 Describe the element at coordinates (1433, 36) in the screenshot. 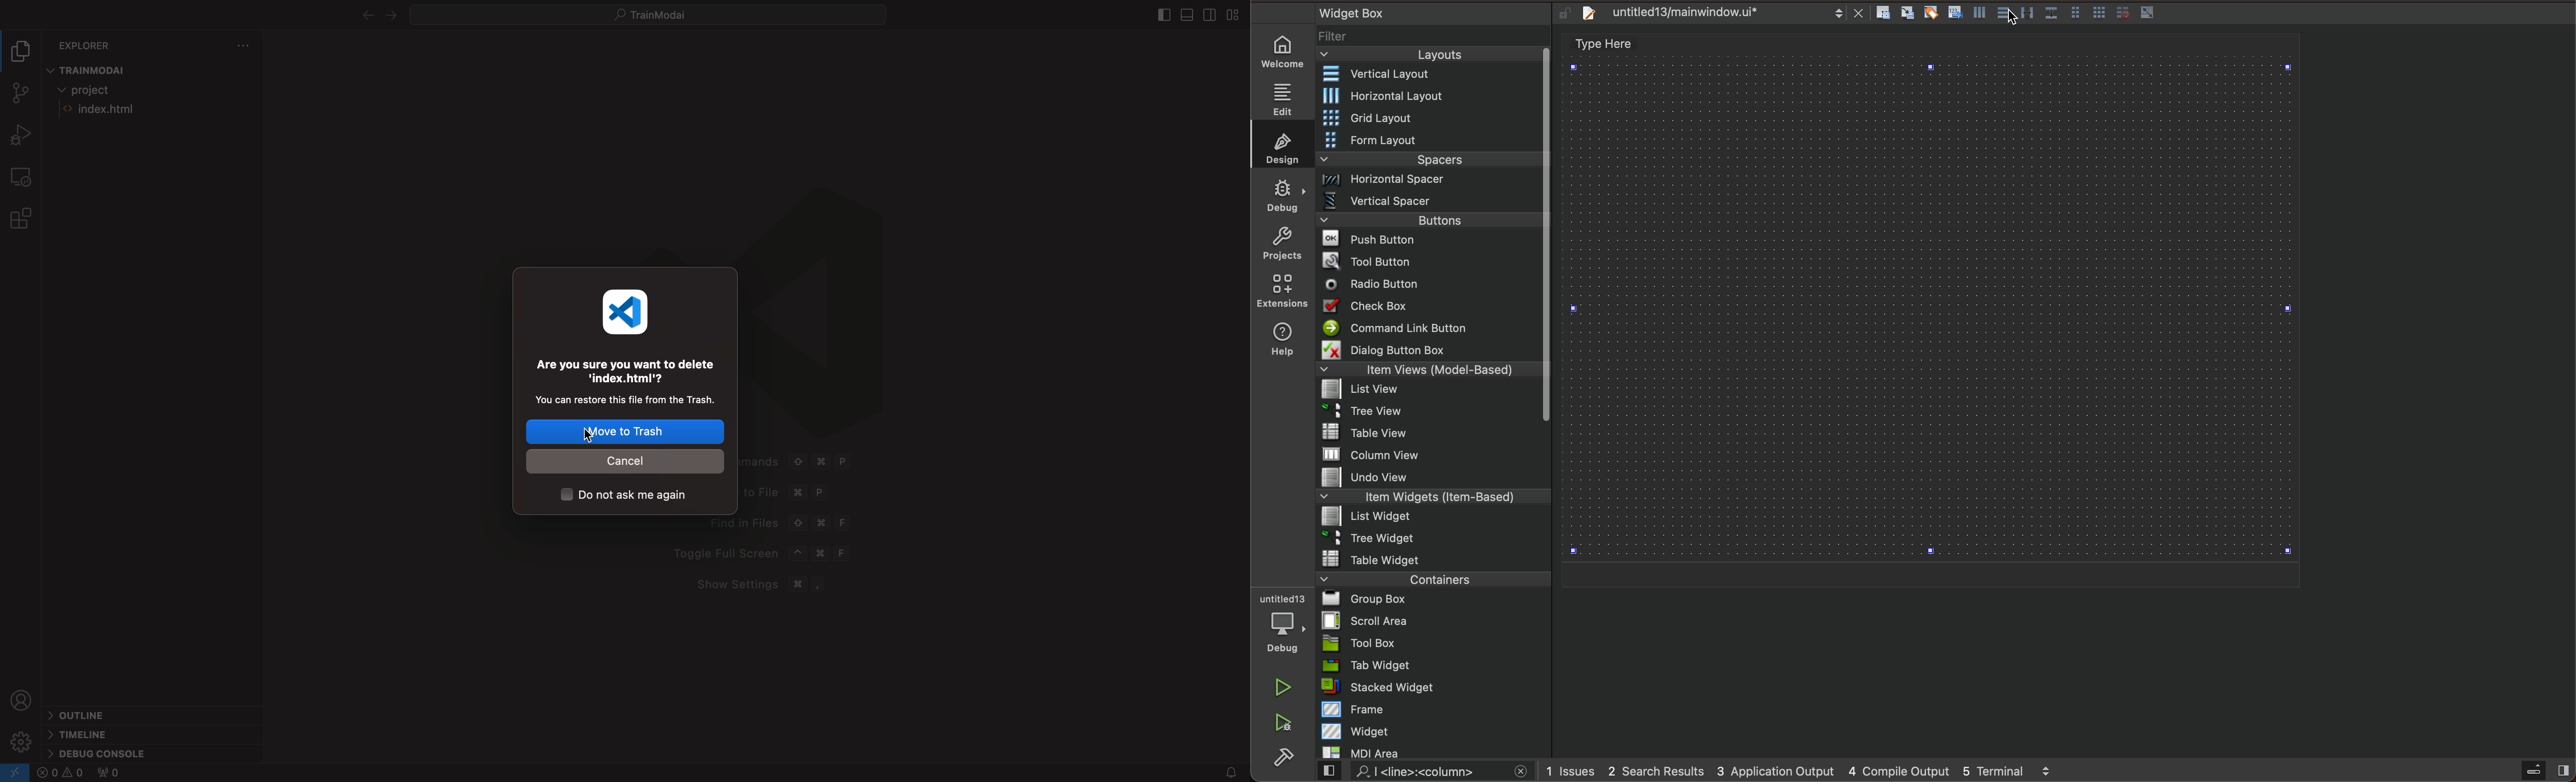

I see `filter` at that location.